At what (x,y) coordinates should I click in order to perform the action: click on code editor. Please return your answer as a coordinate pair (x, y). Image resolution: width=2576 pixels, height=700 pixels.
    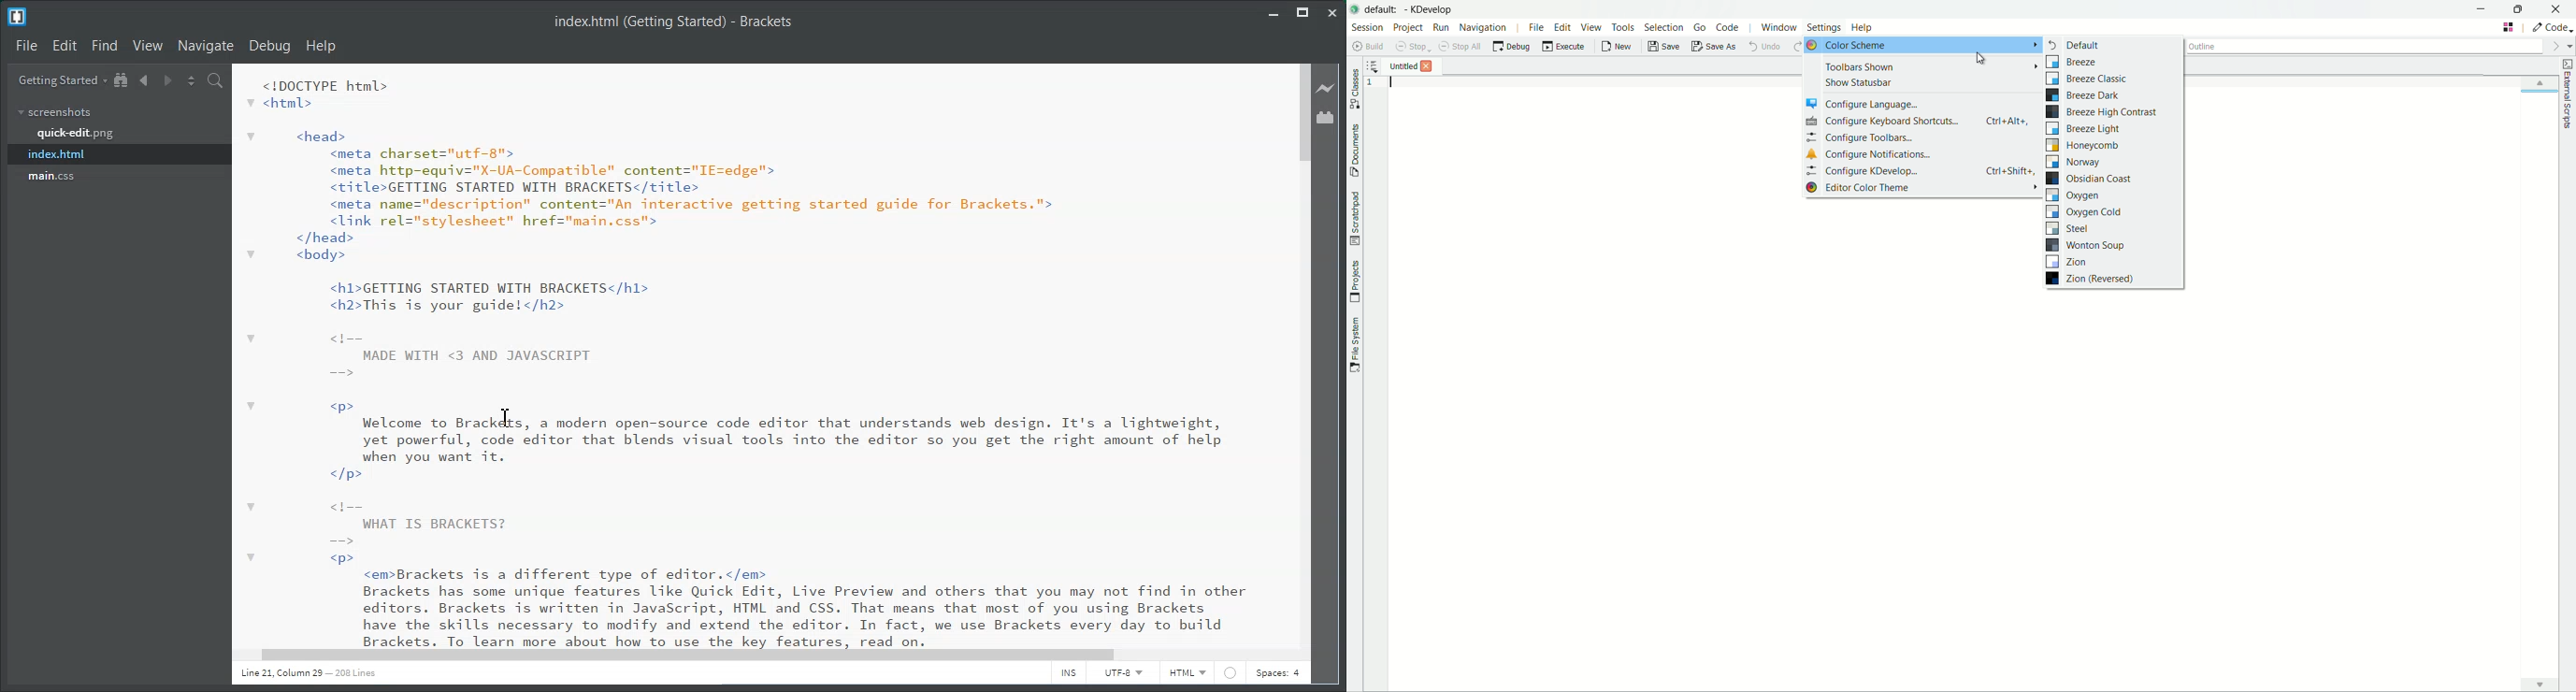
    Looking at the image, I should click on (762, 354).